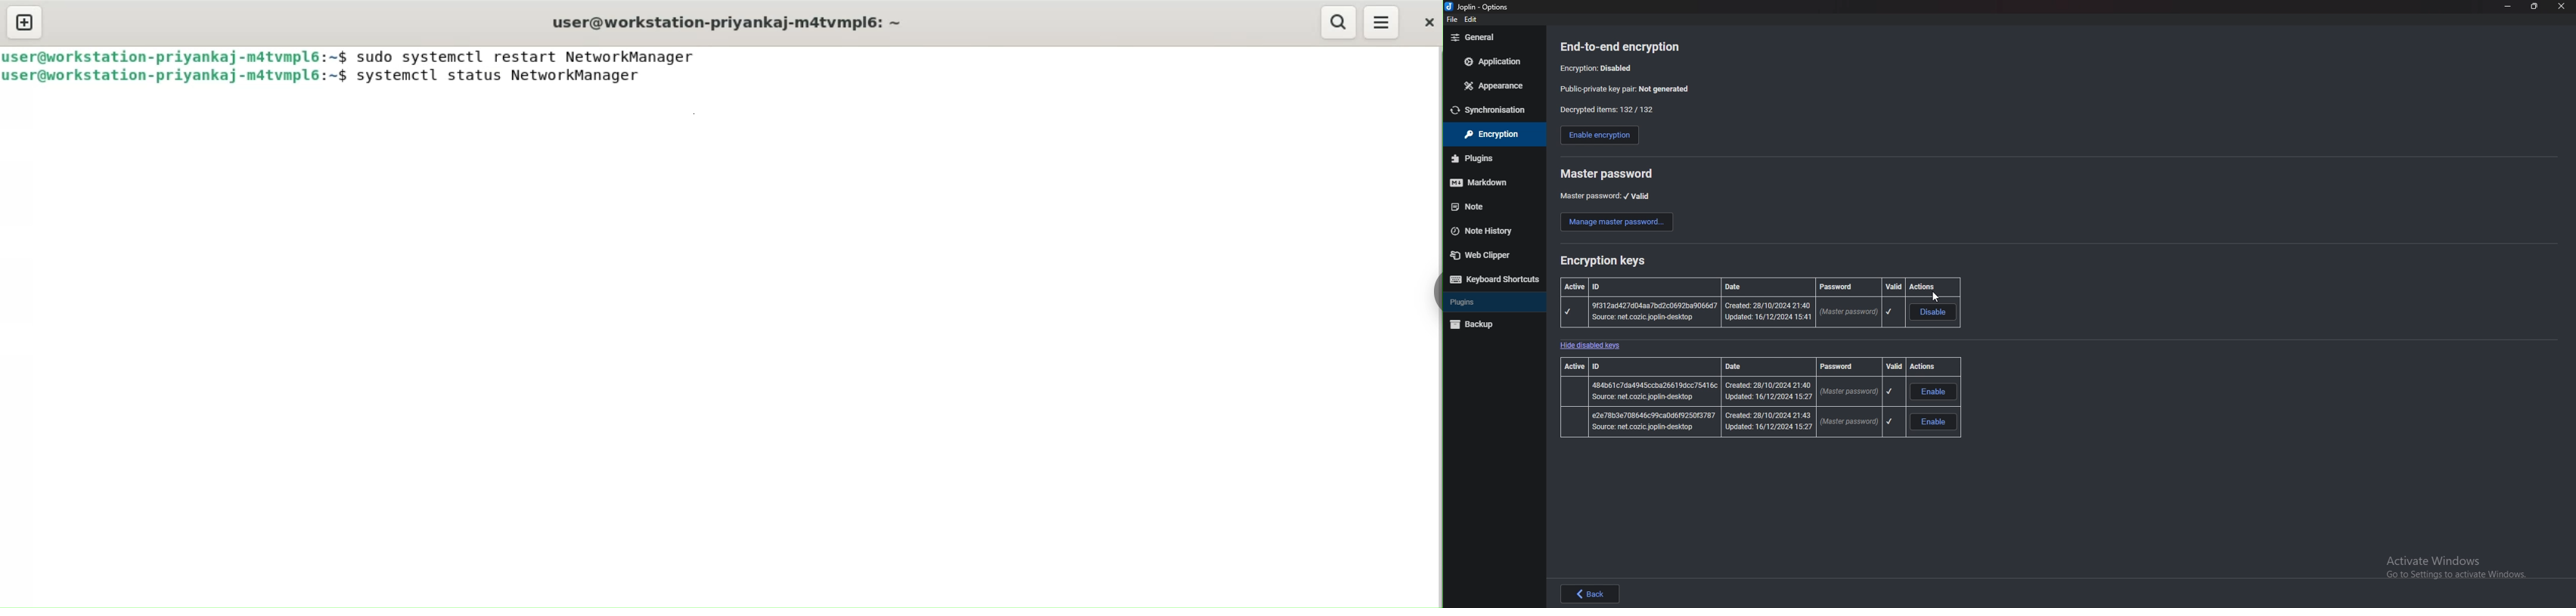  I want to click on plugins, so click(1489, 302).